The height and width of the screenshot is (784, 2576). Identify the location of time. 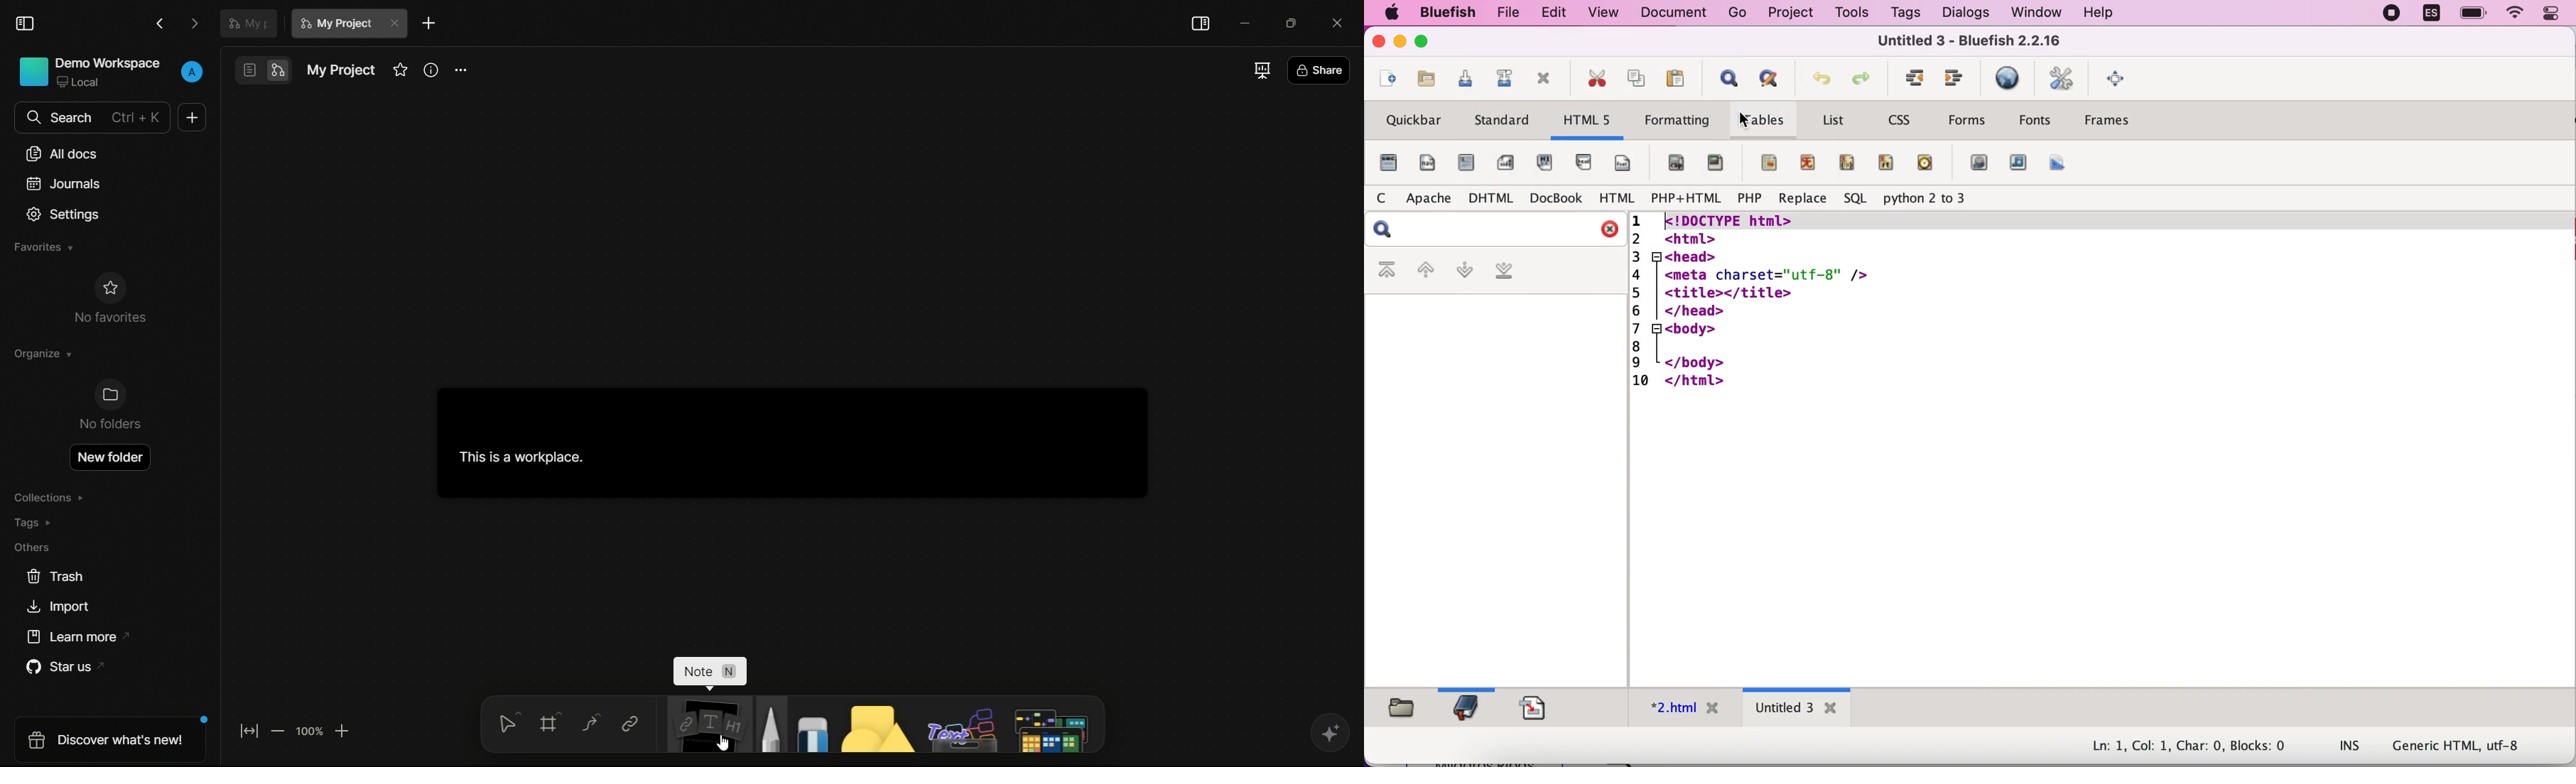
(1927, 164).